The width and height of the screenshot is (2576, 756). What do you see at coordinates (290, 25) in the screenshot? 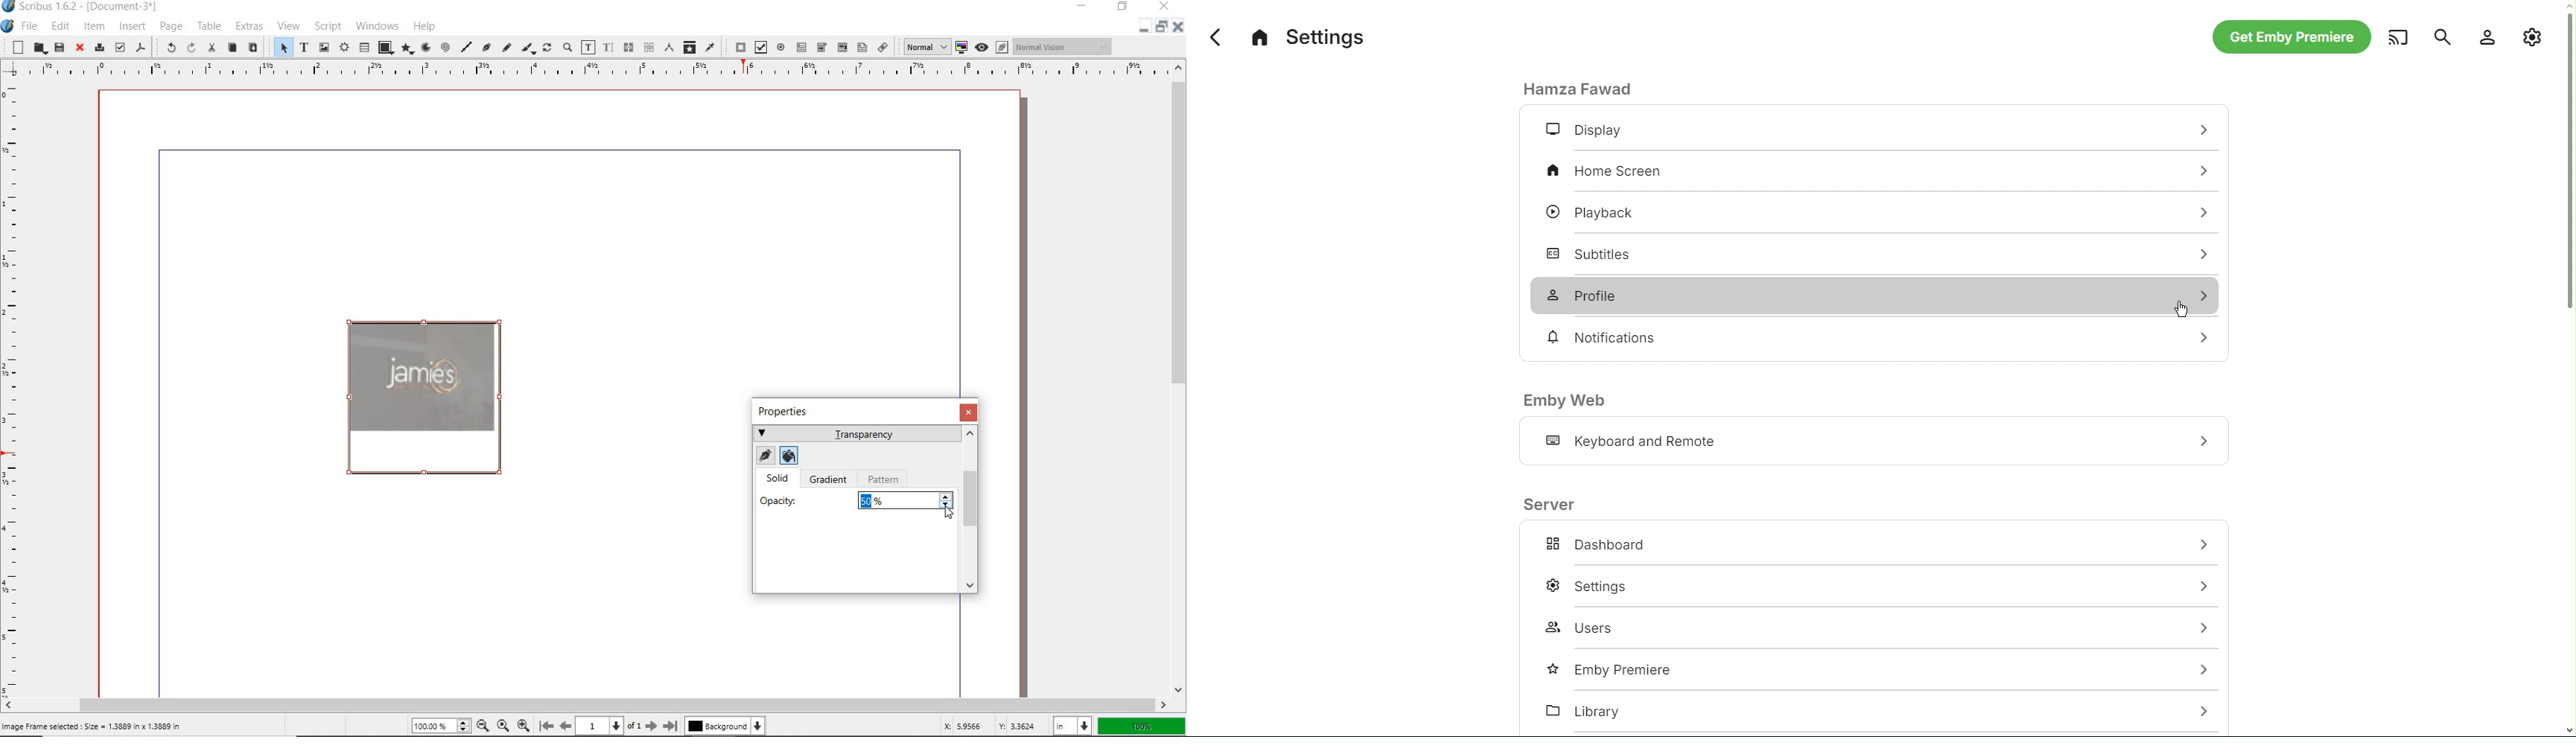
I see `VIEW` at bounding box center [290, 25].